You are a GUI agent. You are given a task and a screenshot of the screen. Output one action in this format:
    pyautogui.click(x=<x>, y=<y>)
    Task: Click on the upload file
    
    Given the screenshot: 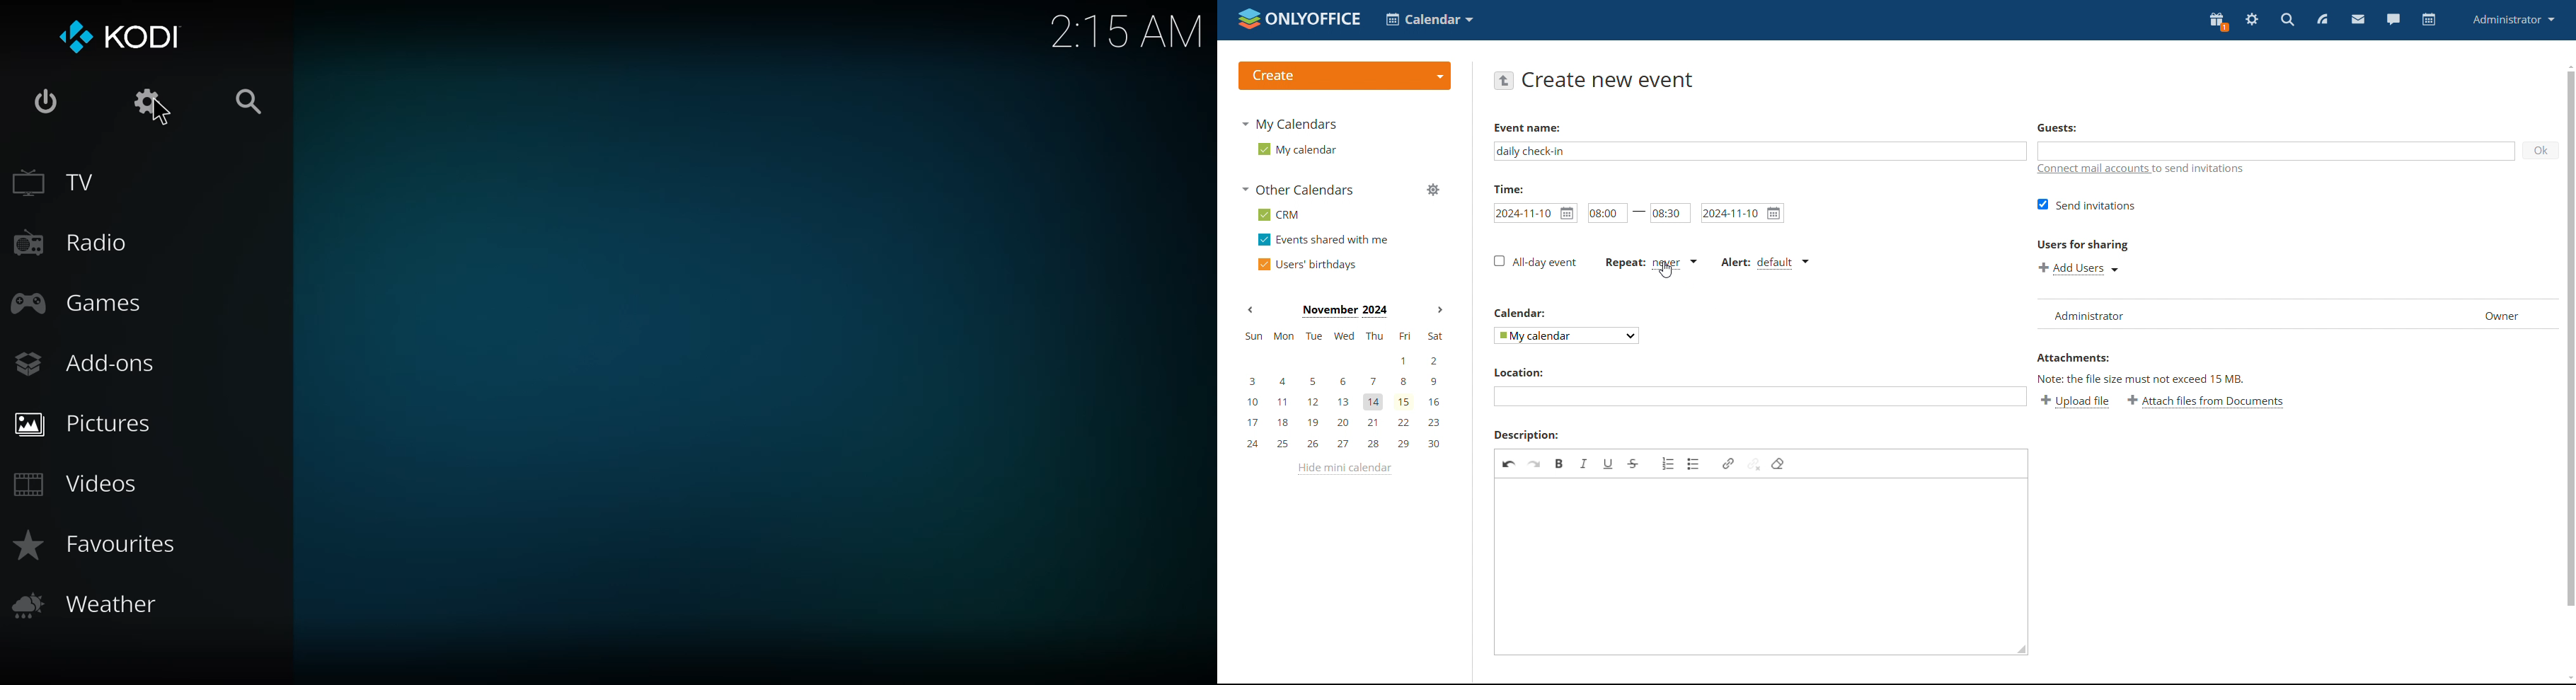 What is the action you would take?
    pyautogui.click(x=2076, y=402)
    